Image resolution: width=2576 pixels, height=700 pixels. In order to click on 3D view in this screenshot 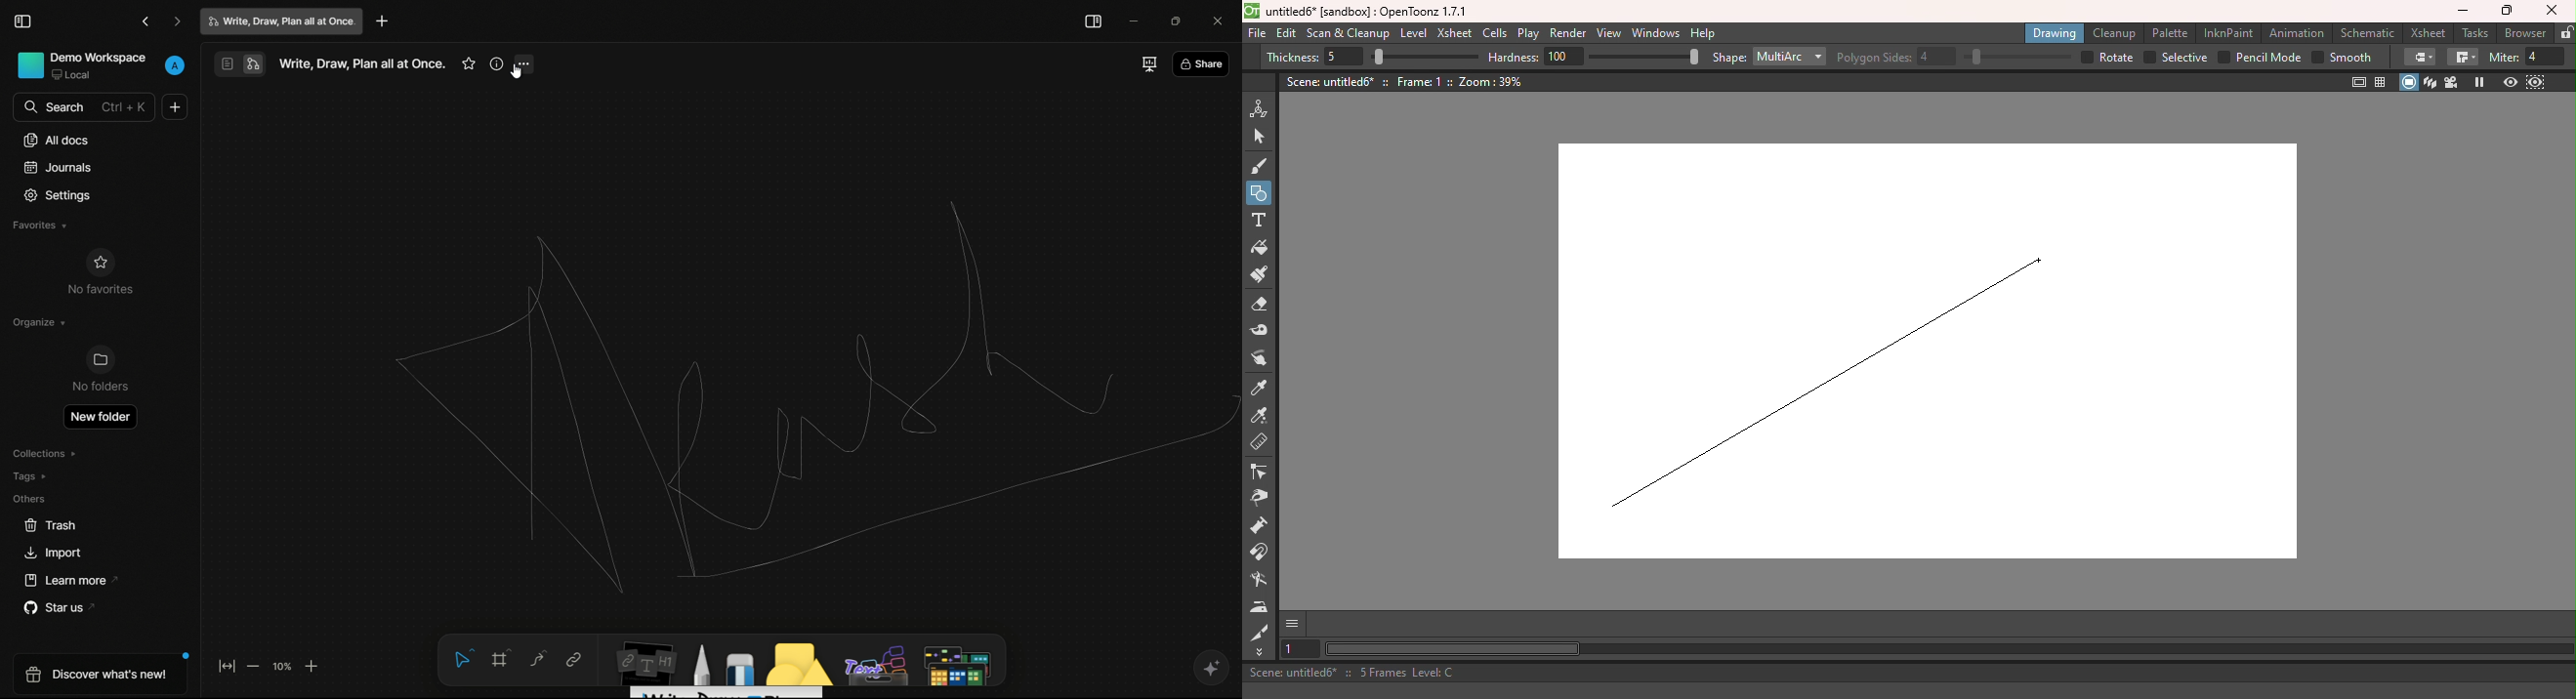, I will do `click(2431, 82)`.